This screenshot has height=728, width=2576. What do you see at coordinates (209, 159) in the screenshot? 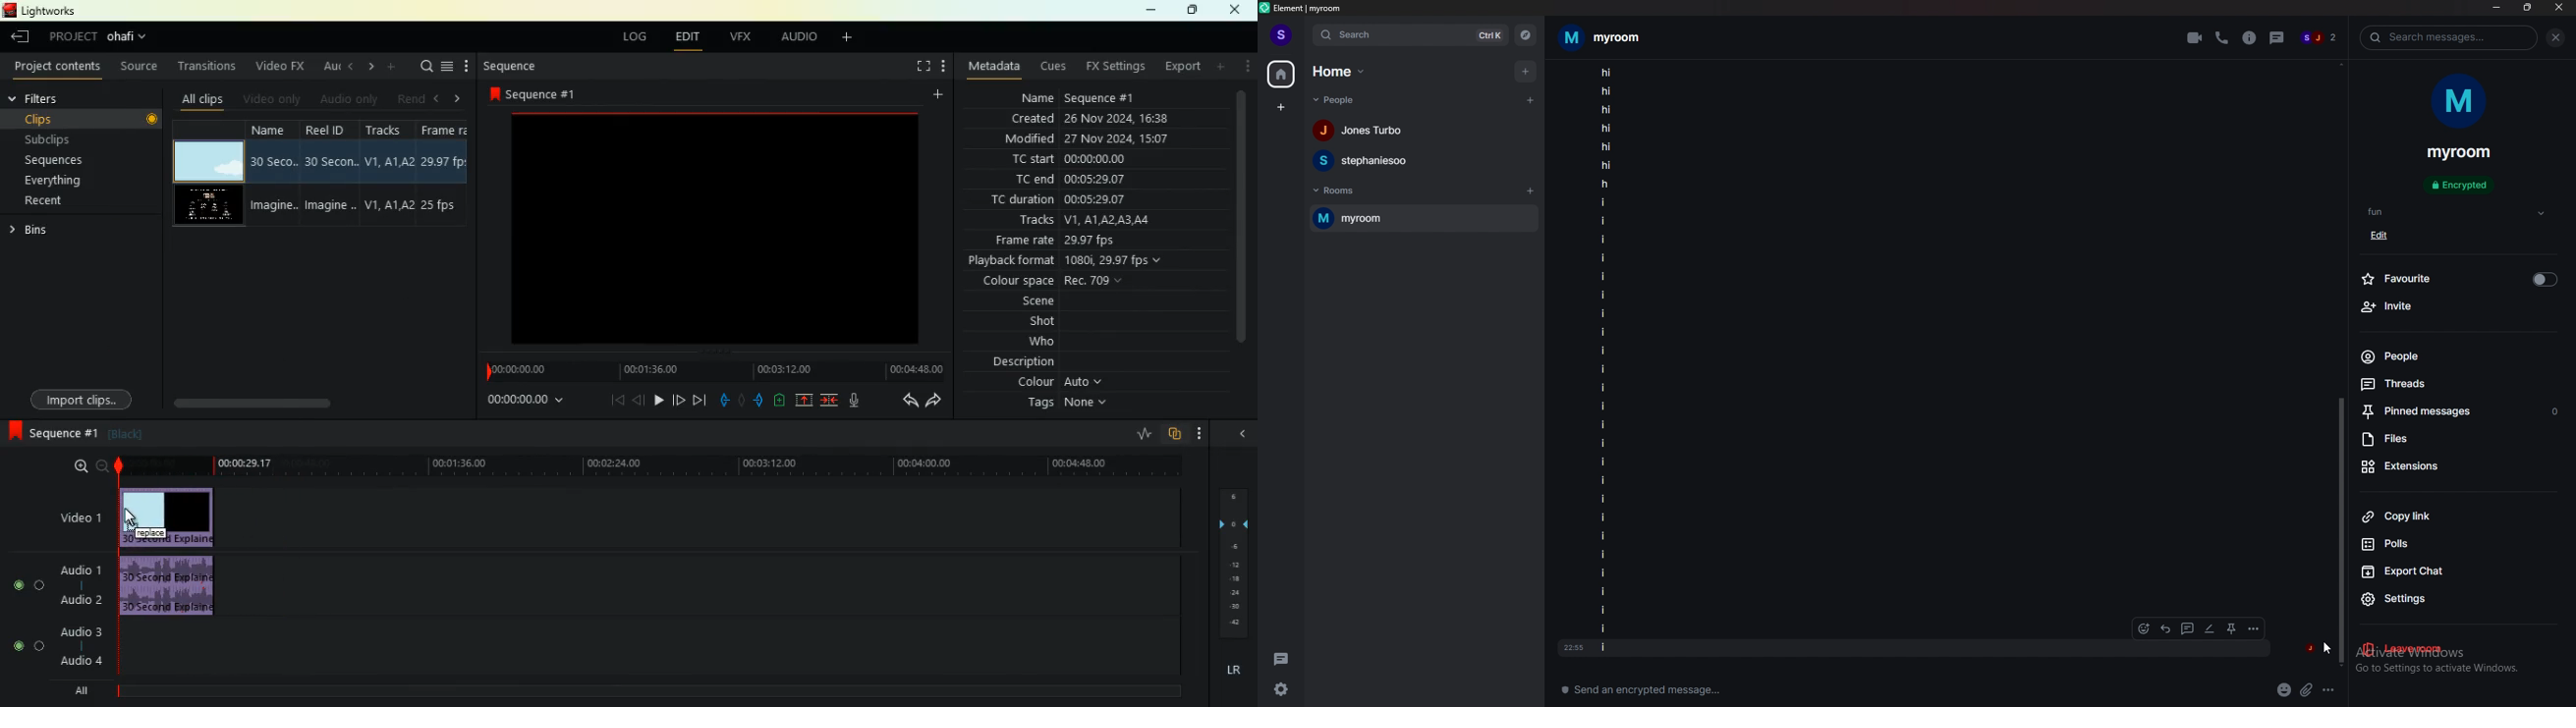
I see `video` at bounding box center [209, 159].